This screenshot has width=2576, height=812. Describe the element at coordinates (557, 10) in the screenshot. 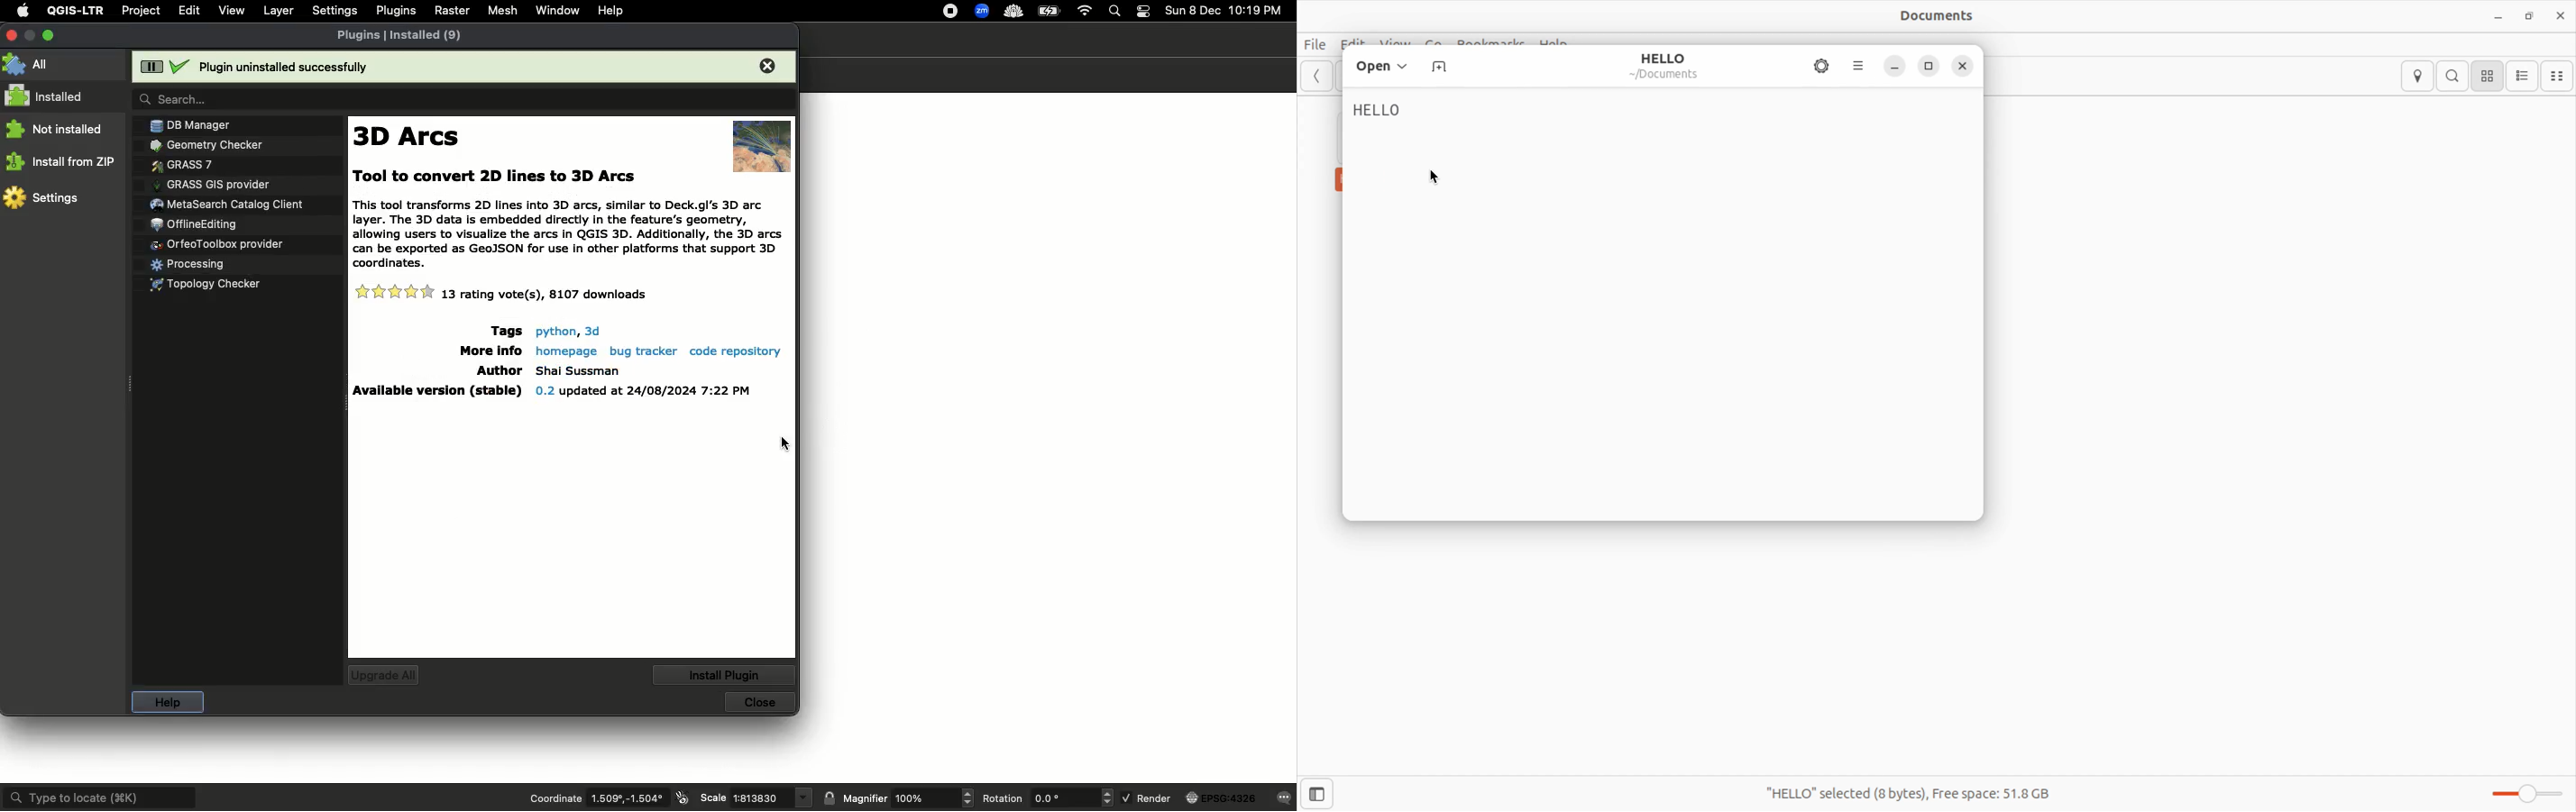

I see `Window` at that location.